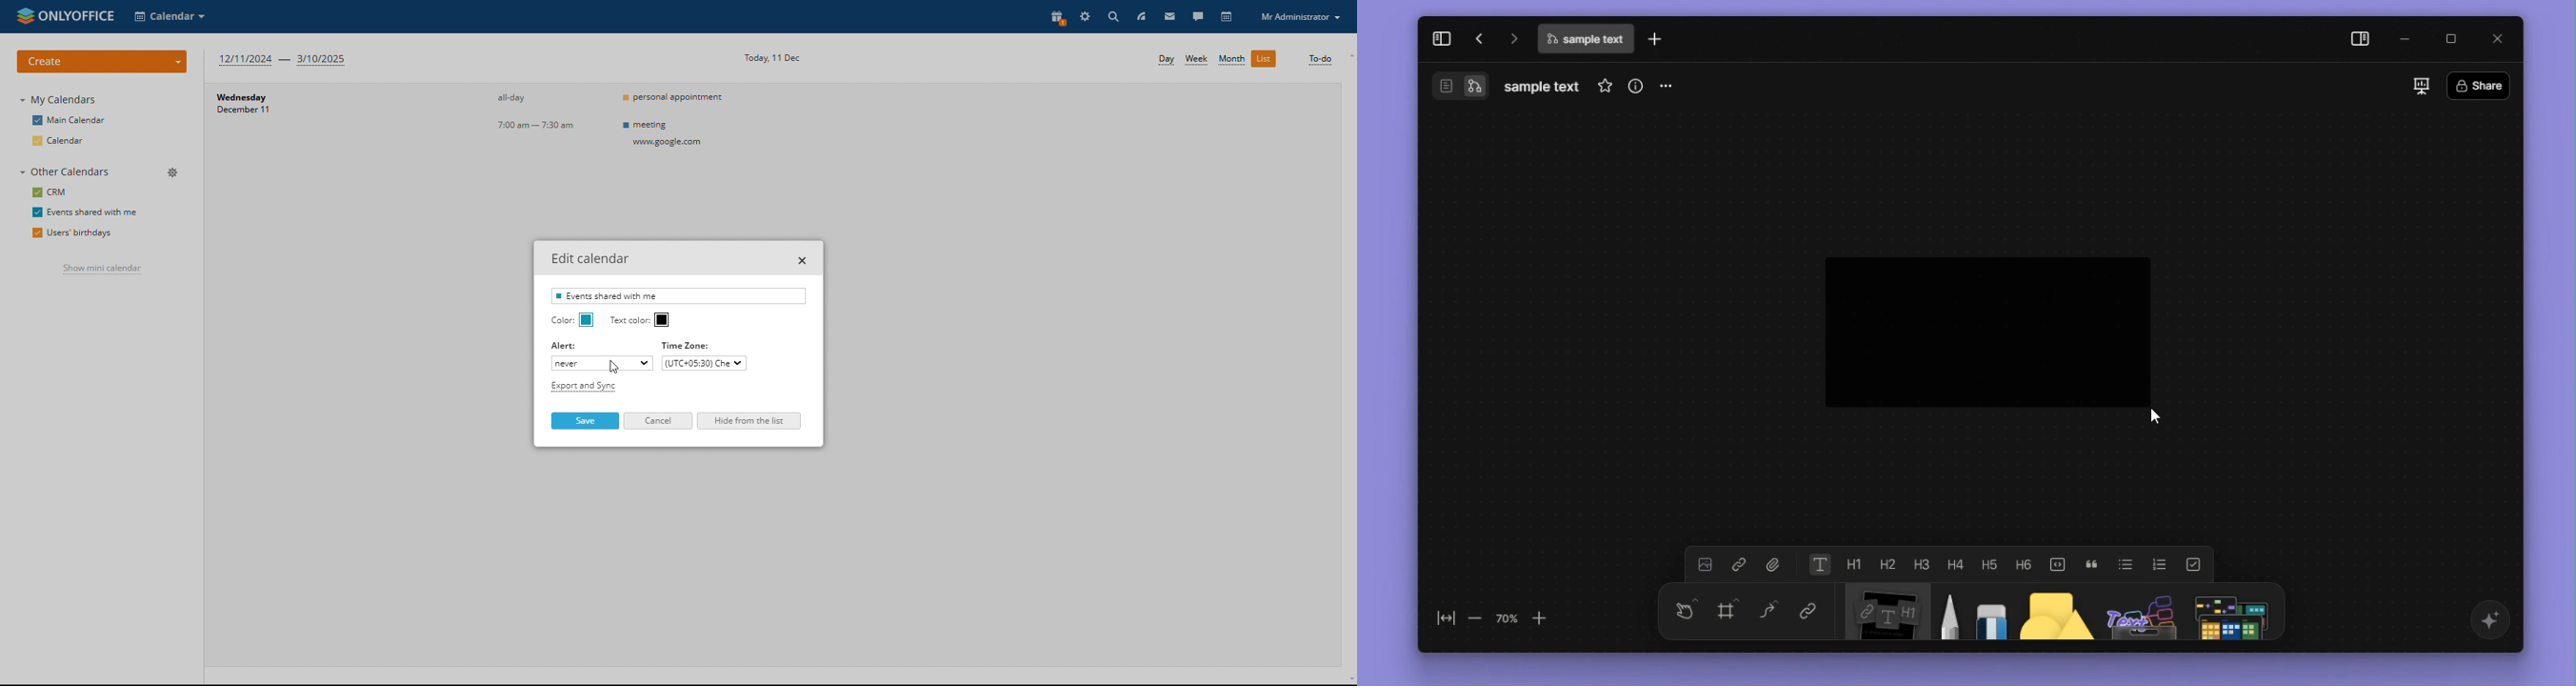  What do you see at coordinates (1669, 87) in the screenshot?
I see `more options` at bounding box center [1669, 87].